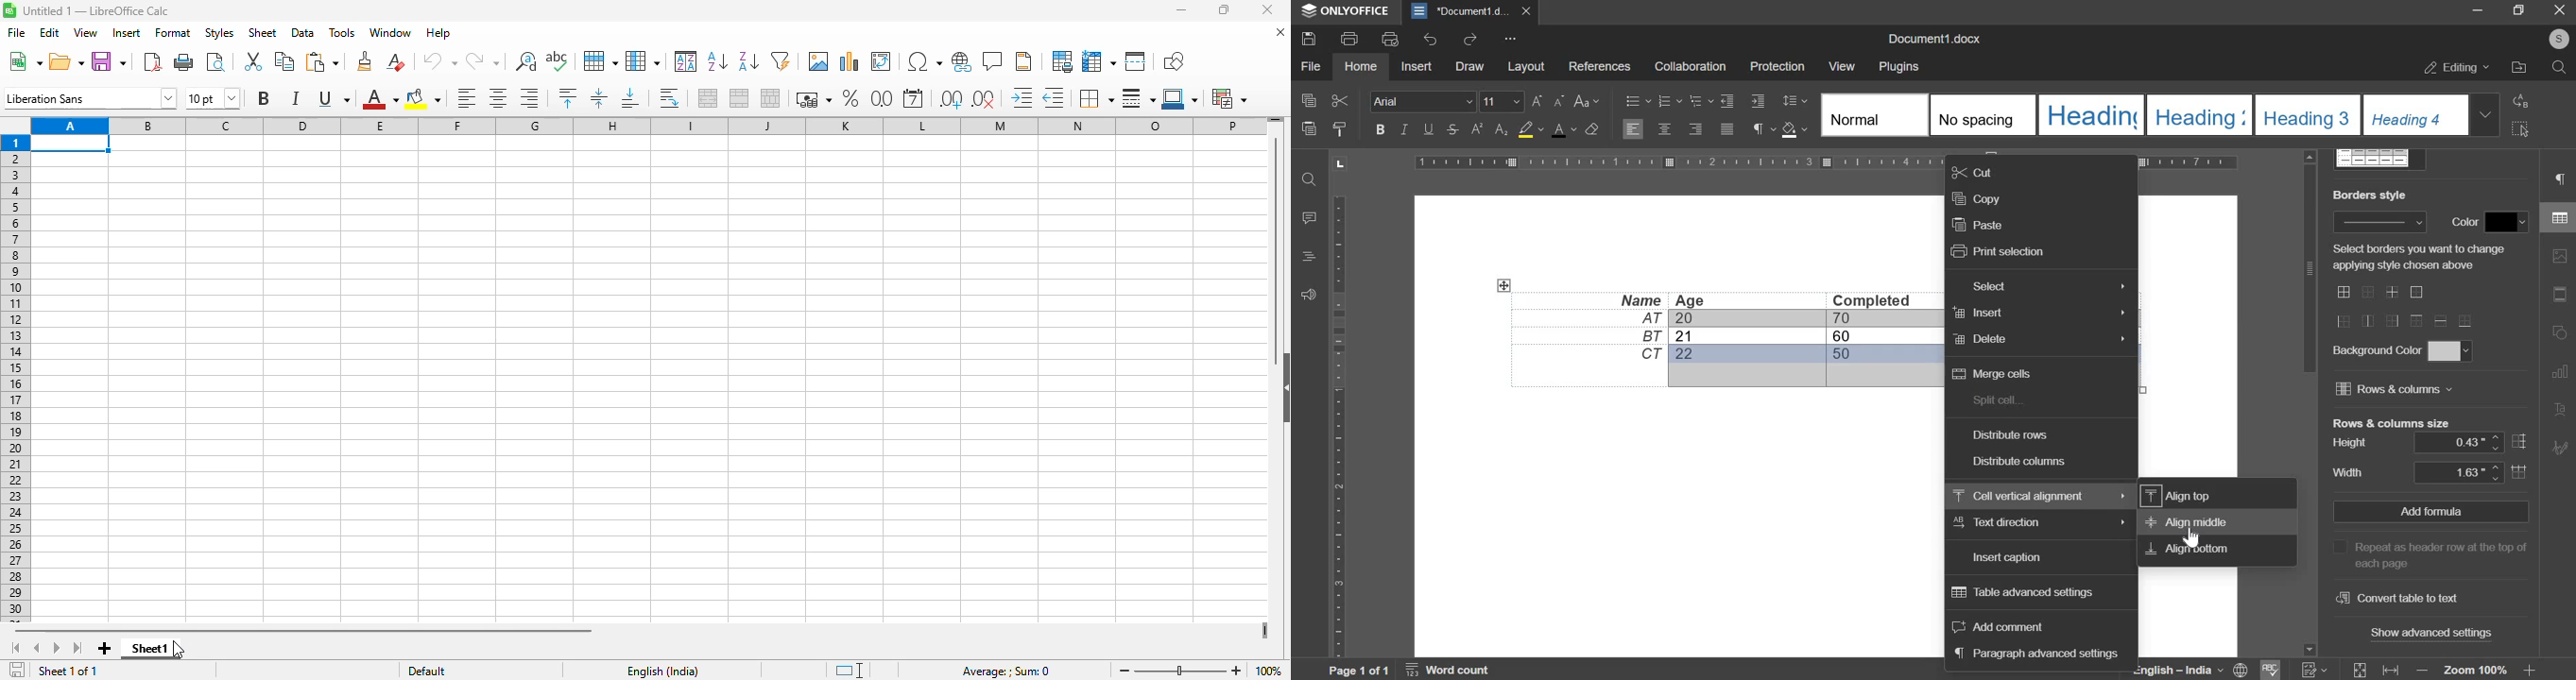  I want to click on draw, so click(1469, 66).